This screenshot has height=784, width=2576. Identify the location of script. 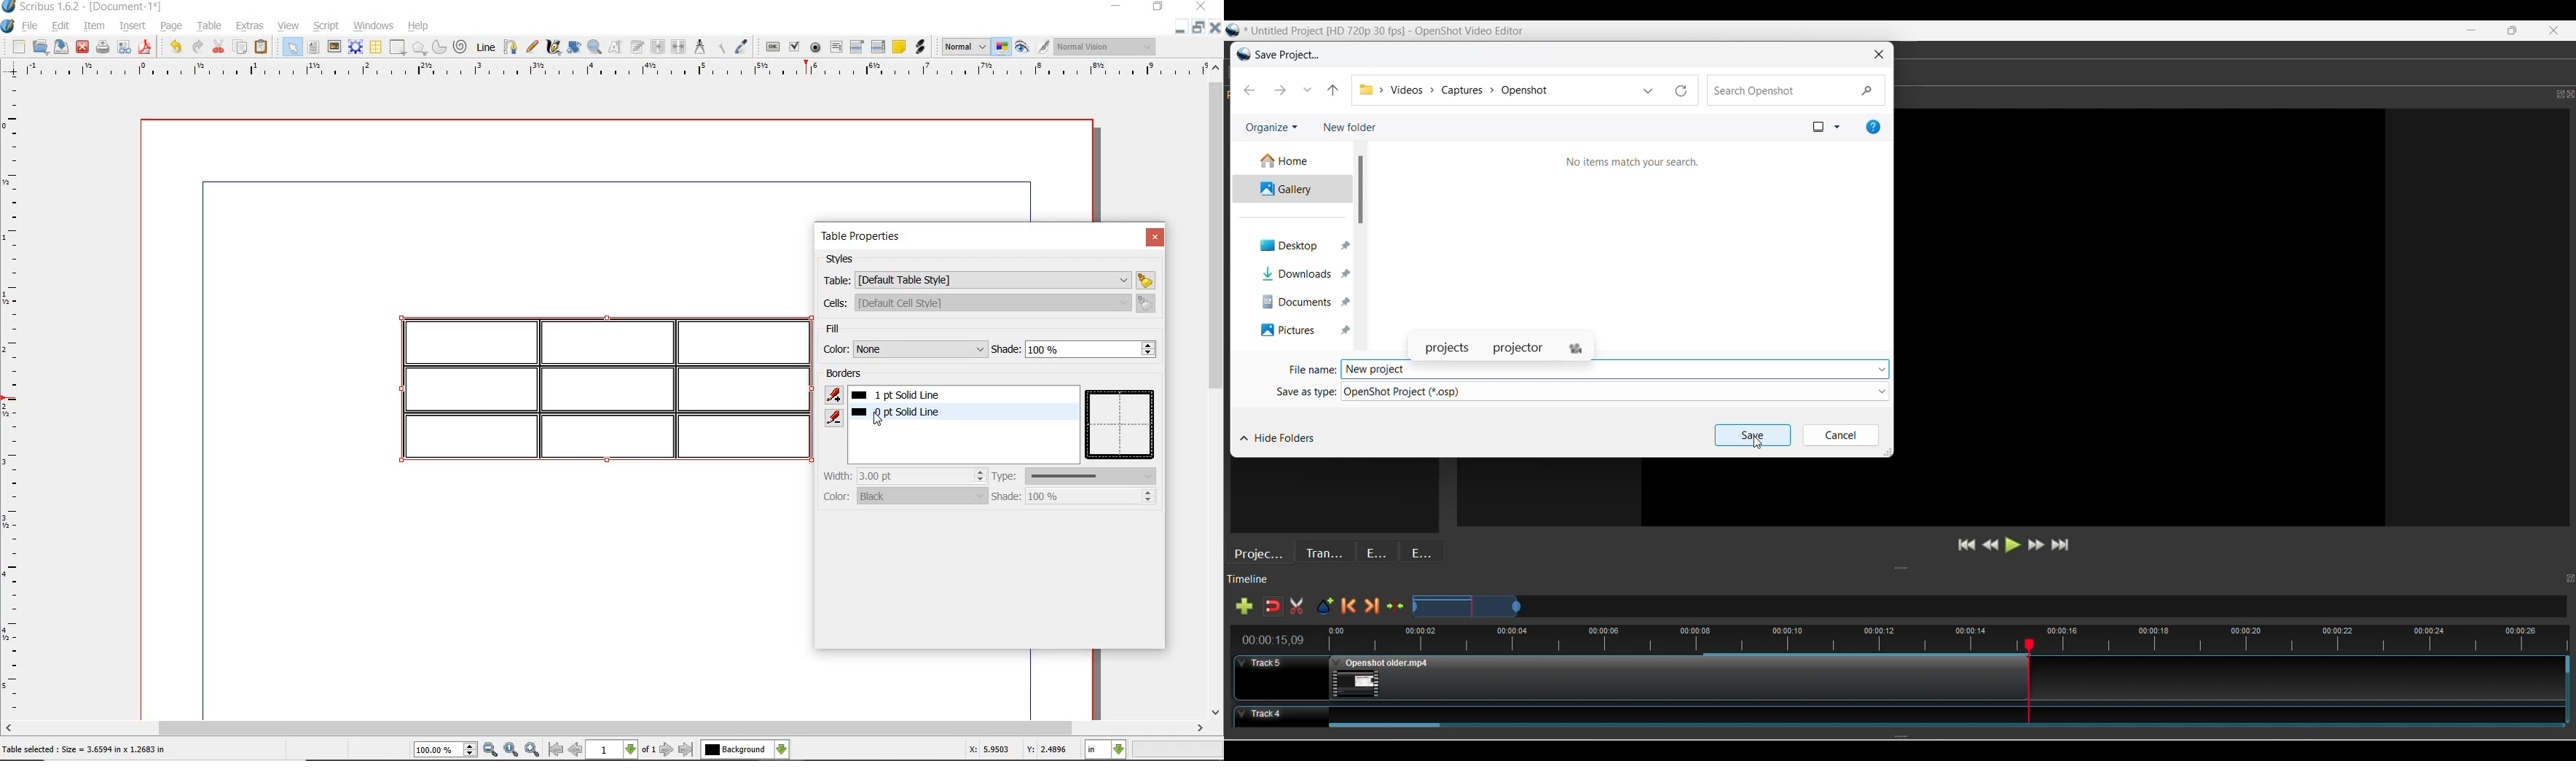
(327, 27).